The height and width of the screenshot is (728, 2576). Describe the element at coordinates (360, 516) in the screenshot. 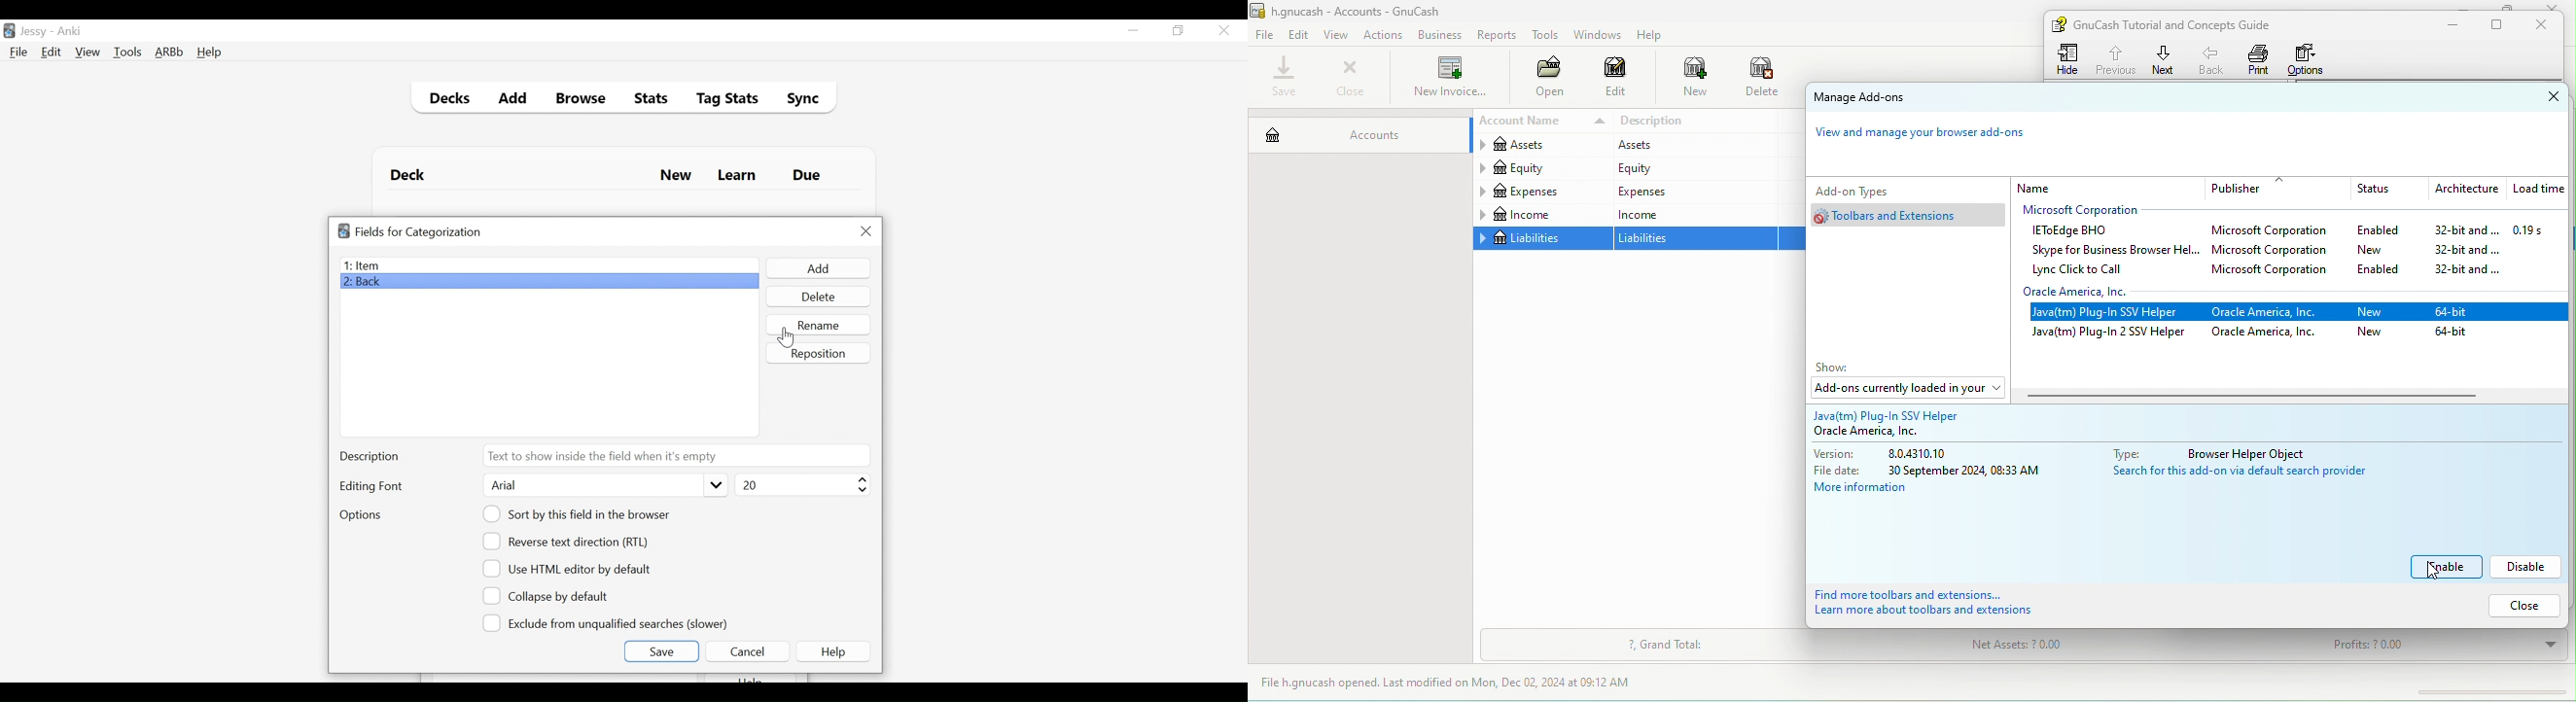

I see `Options` at that location.